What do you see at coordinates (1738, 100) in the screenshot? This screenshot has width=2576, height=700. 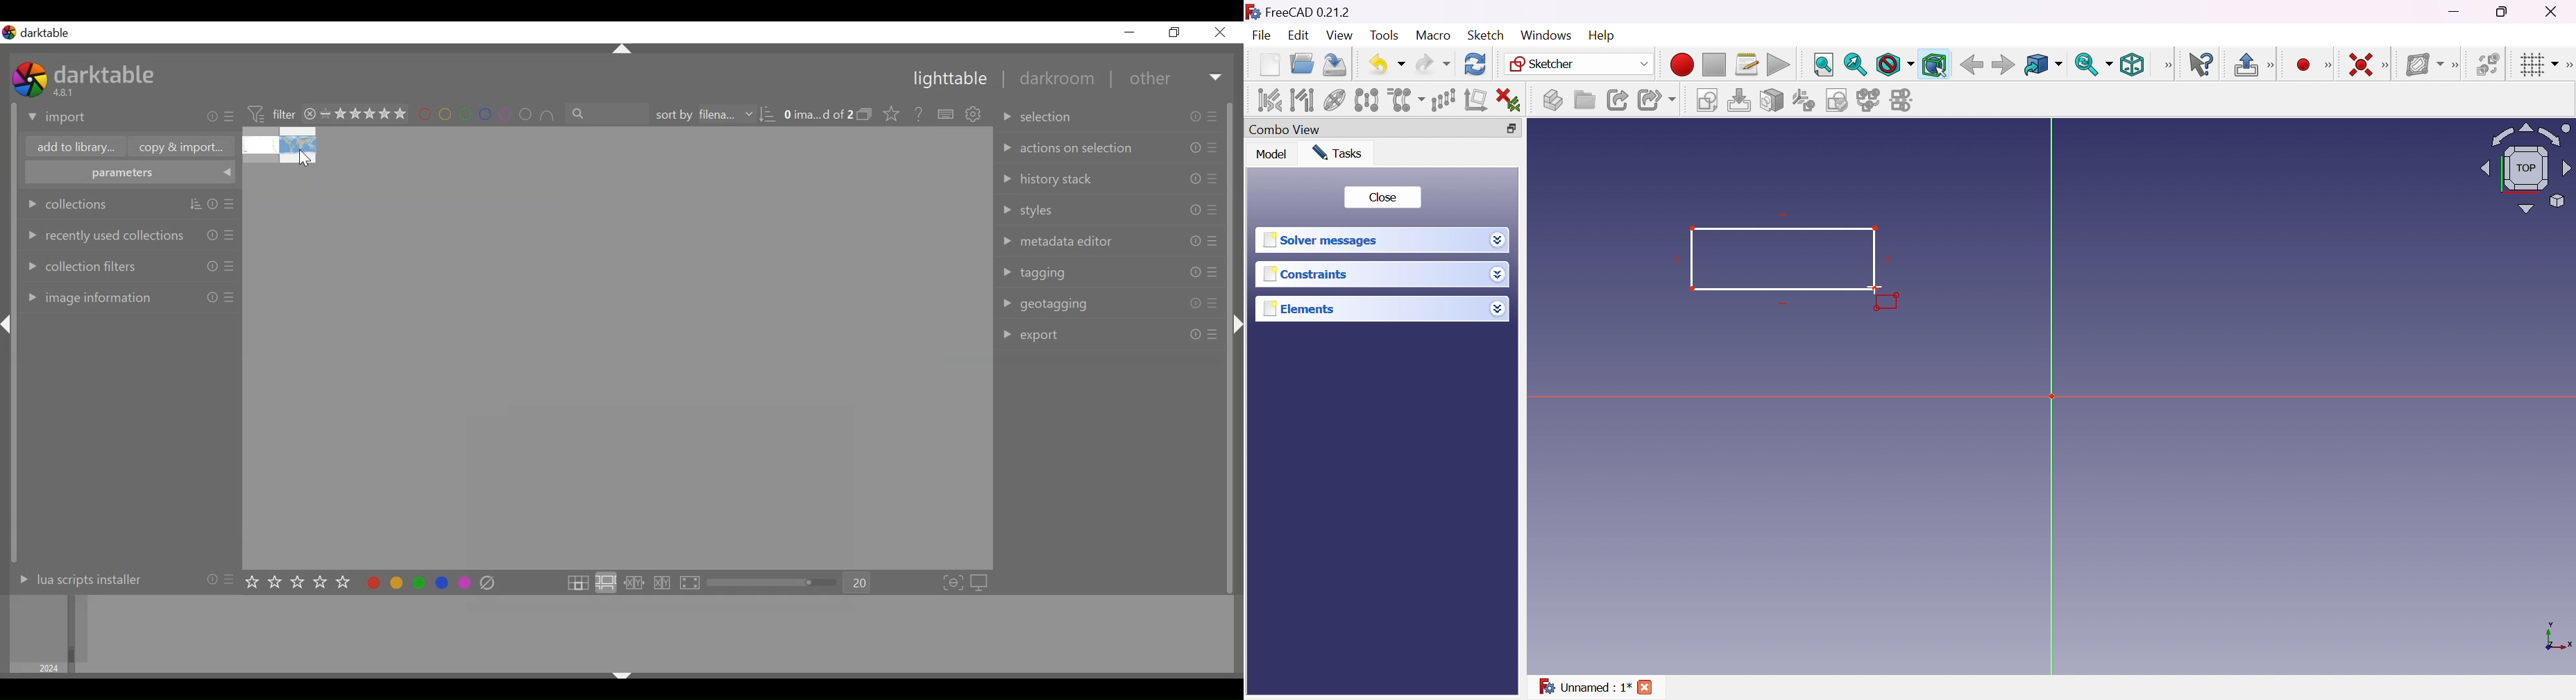 I see `Edit sketch` at bounding box center [1738, 100].